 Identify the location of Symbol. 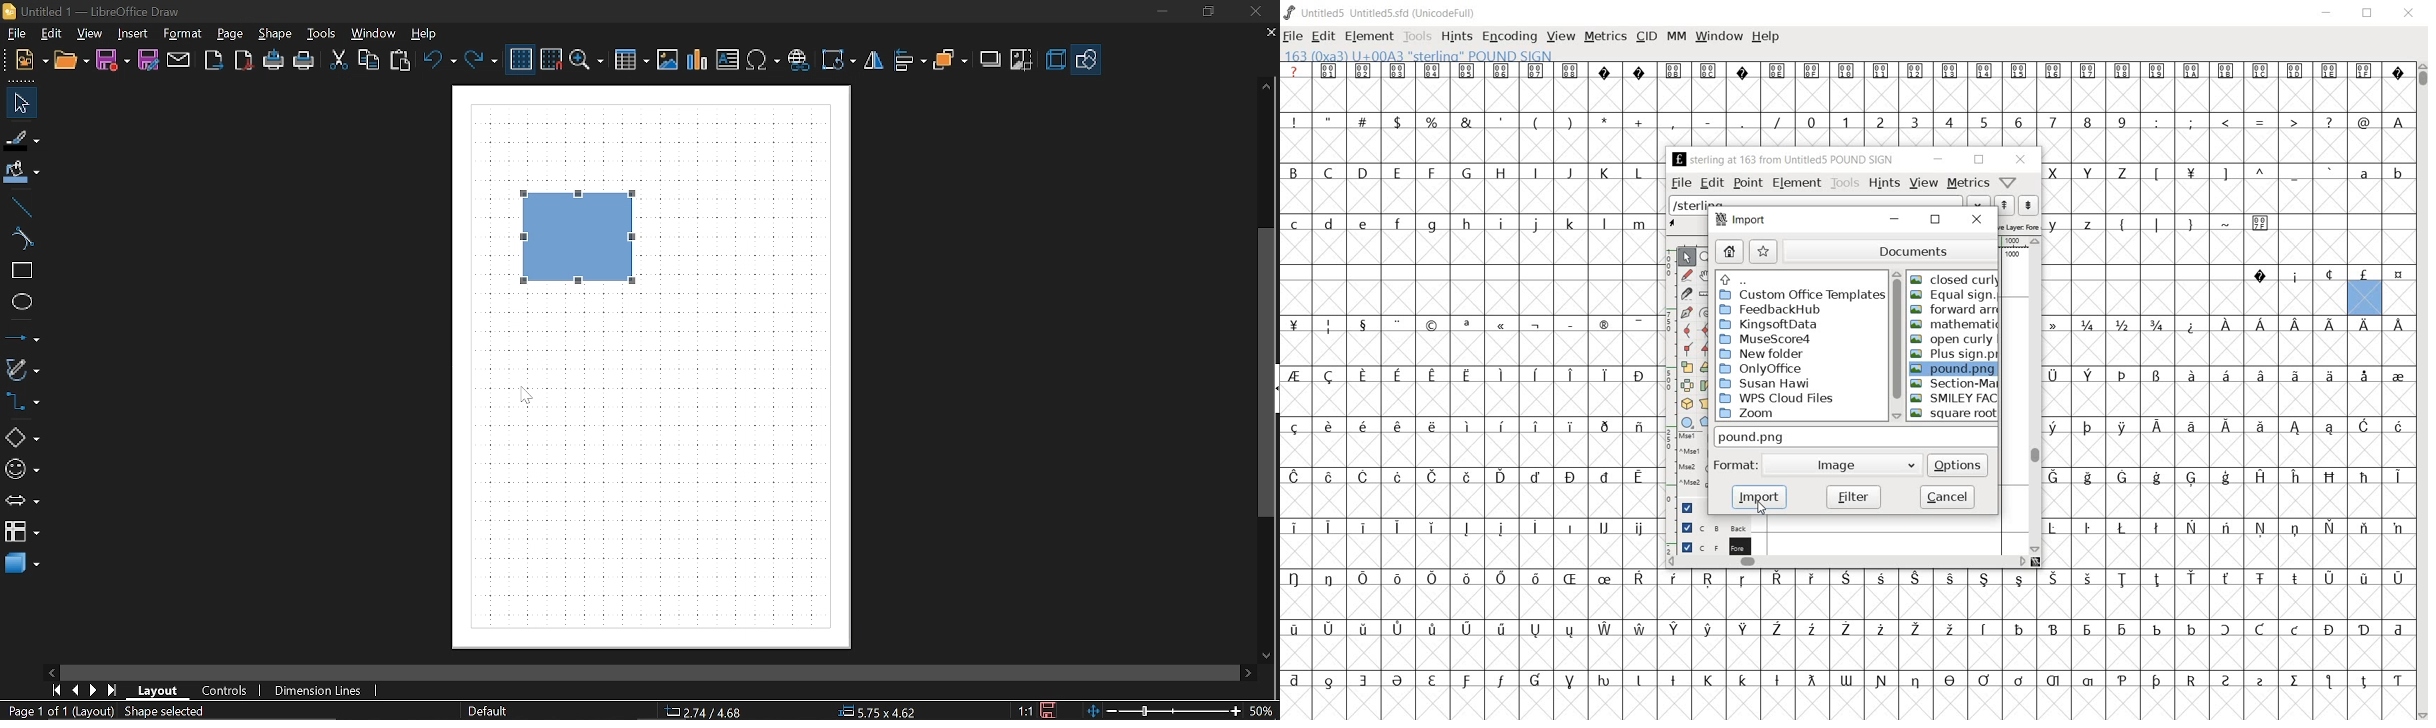
(2261, 73).